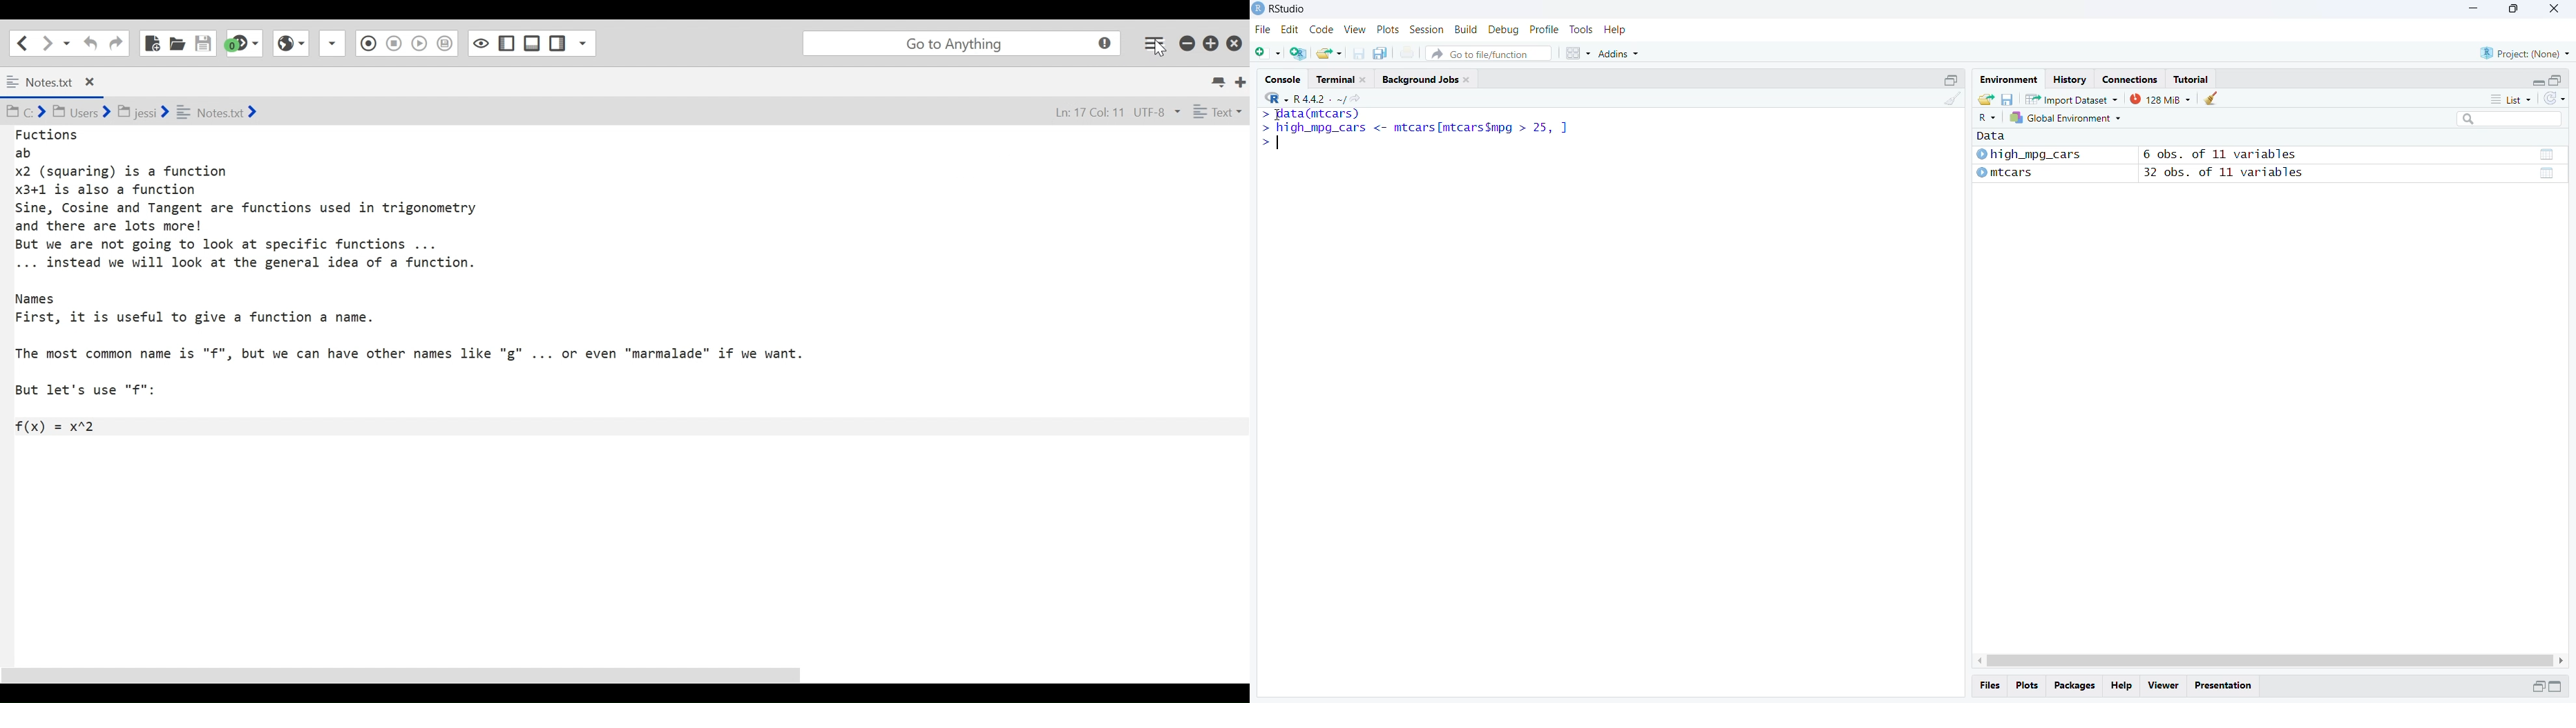  Describe the element at coordinates (1310, 114) in the screenshot. I see `data(mtcars)` at that location.